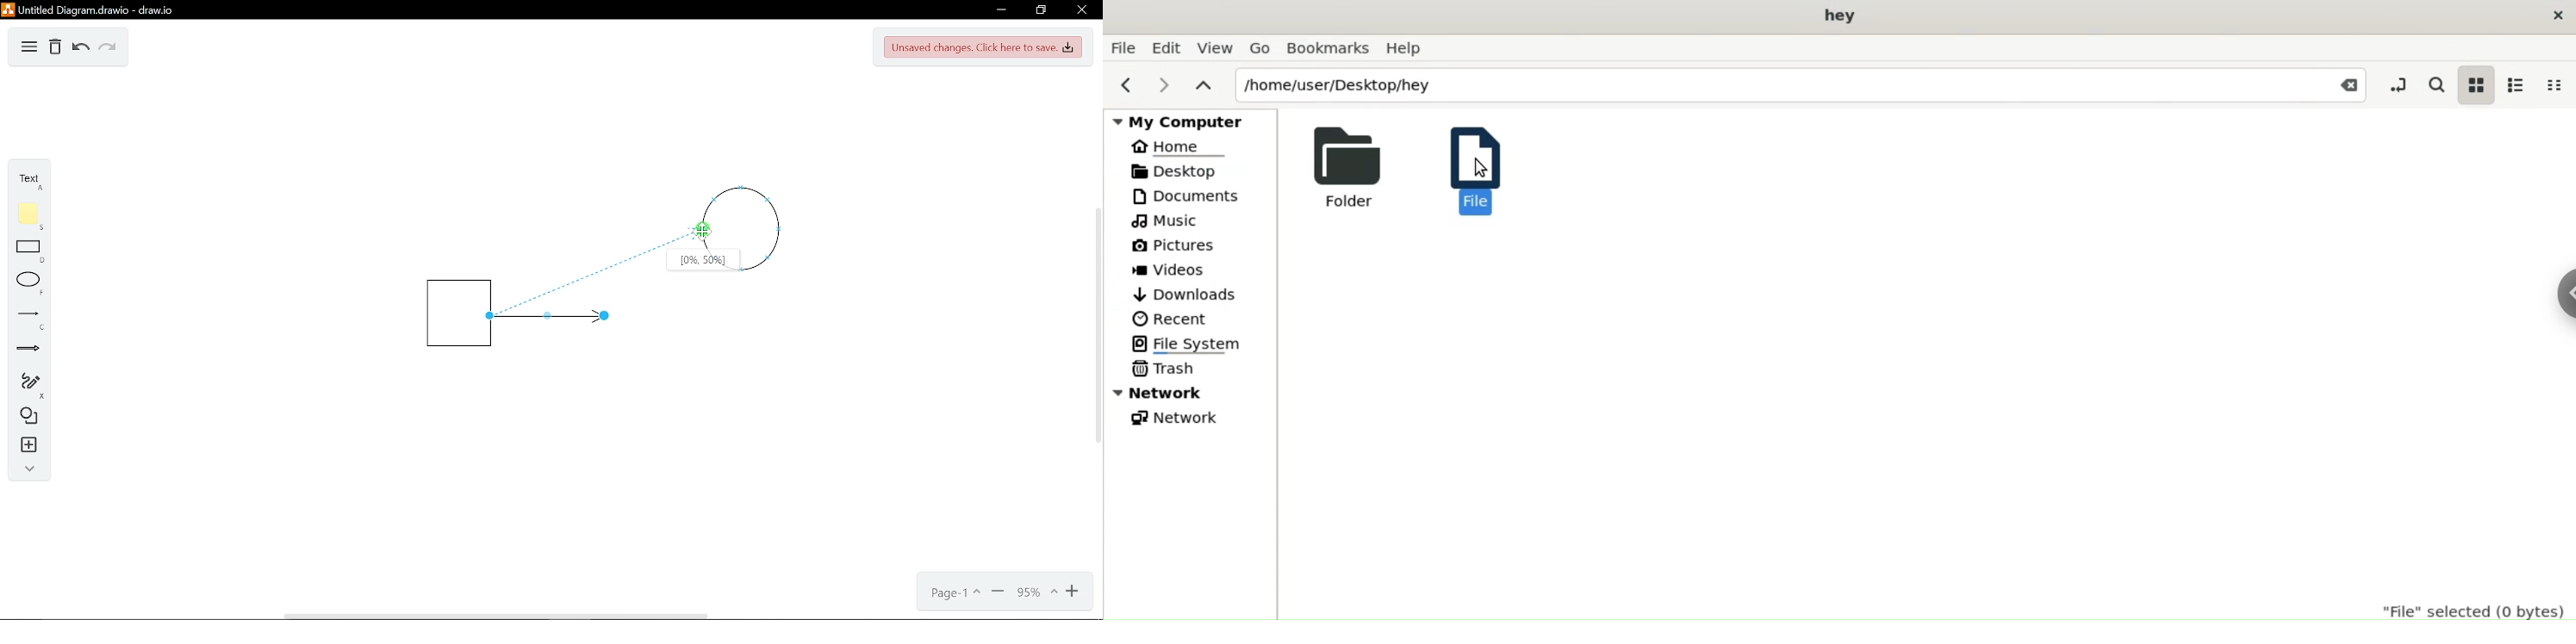 This screenshot has height=644, width=2576. I want to click on Text, so click(22, 177).